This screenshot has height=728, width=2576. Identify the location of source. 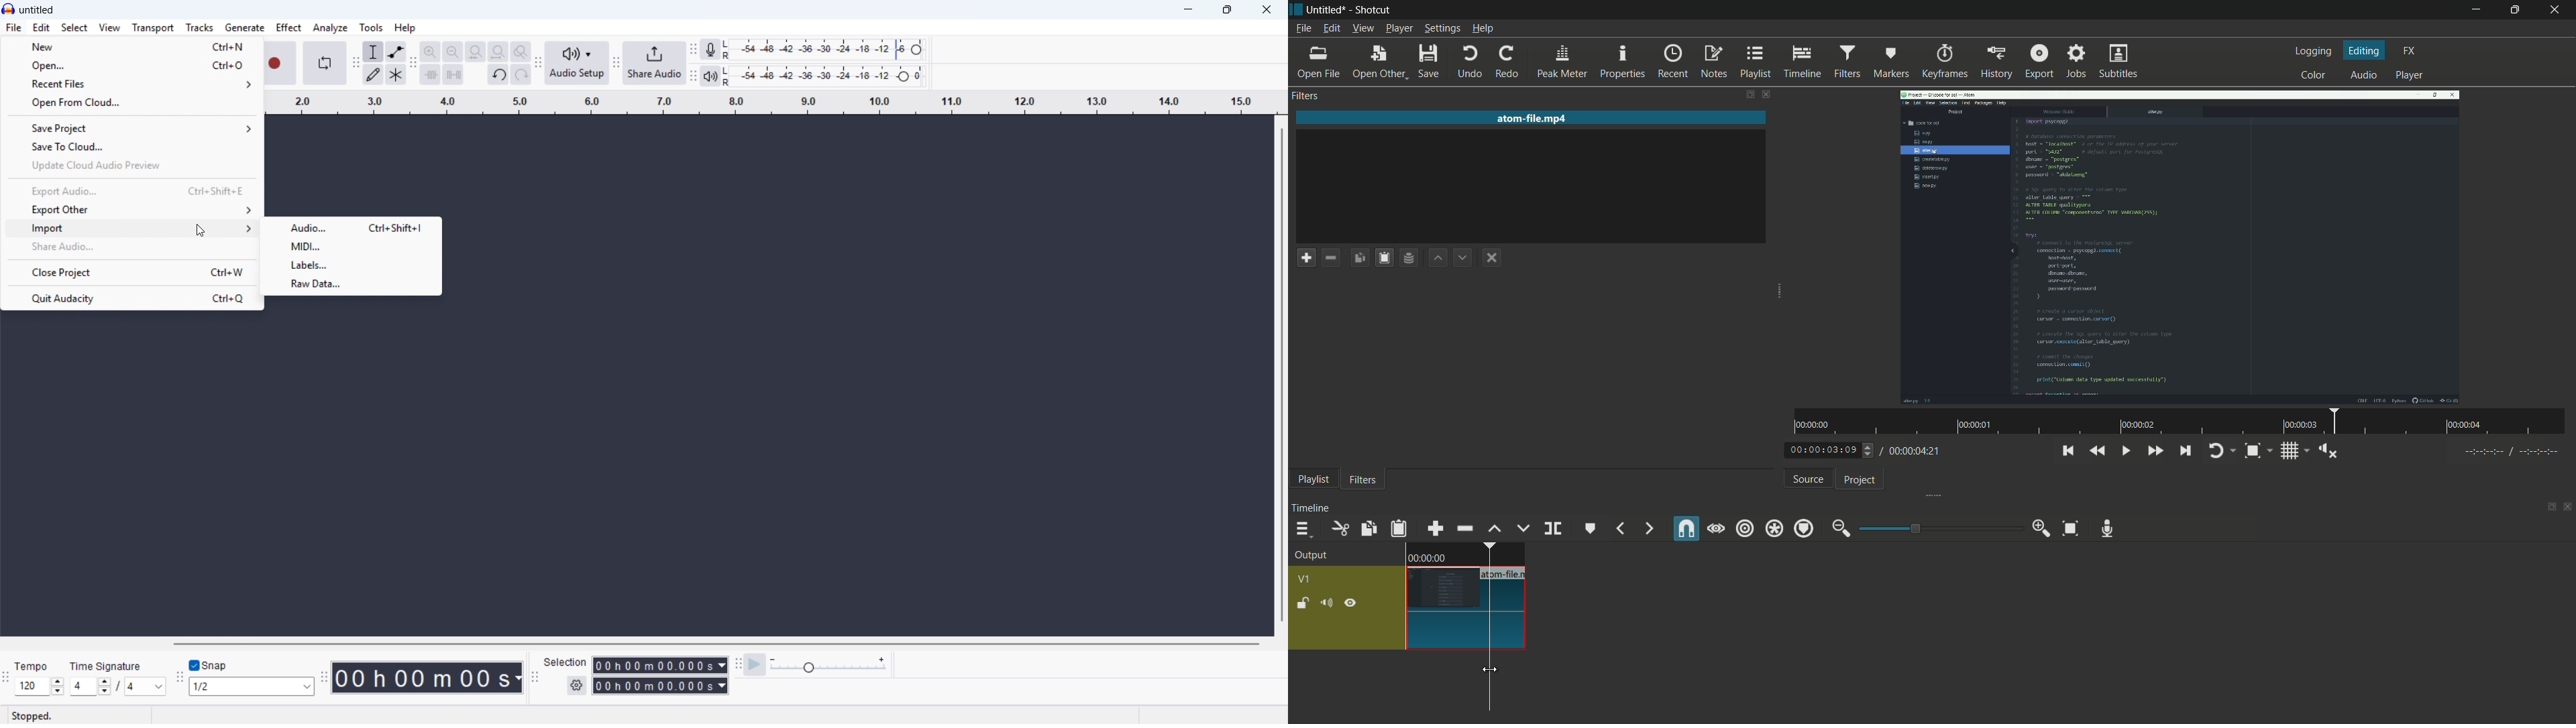
(1810, 480).